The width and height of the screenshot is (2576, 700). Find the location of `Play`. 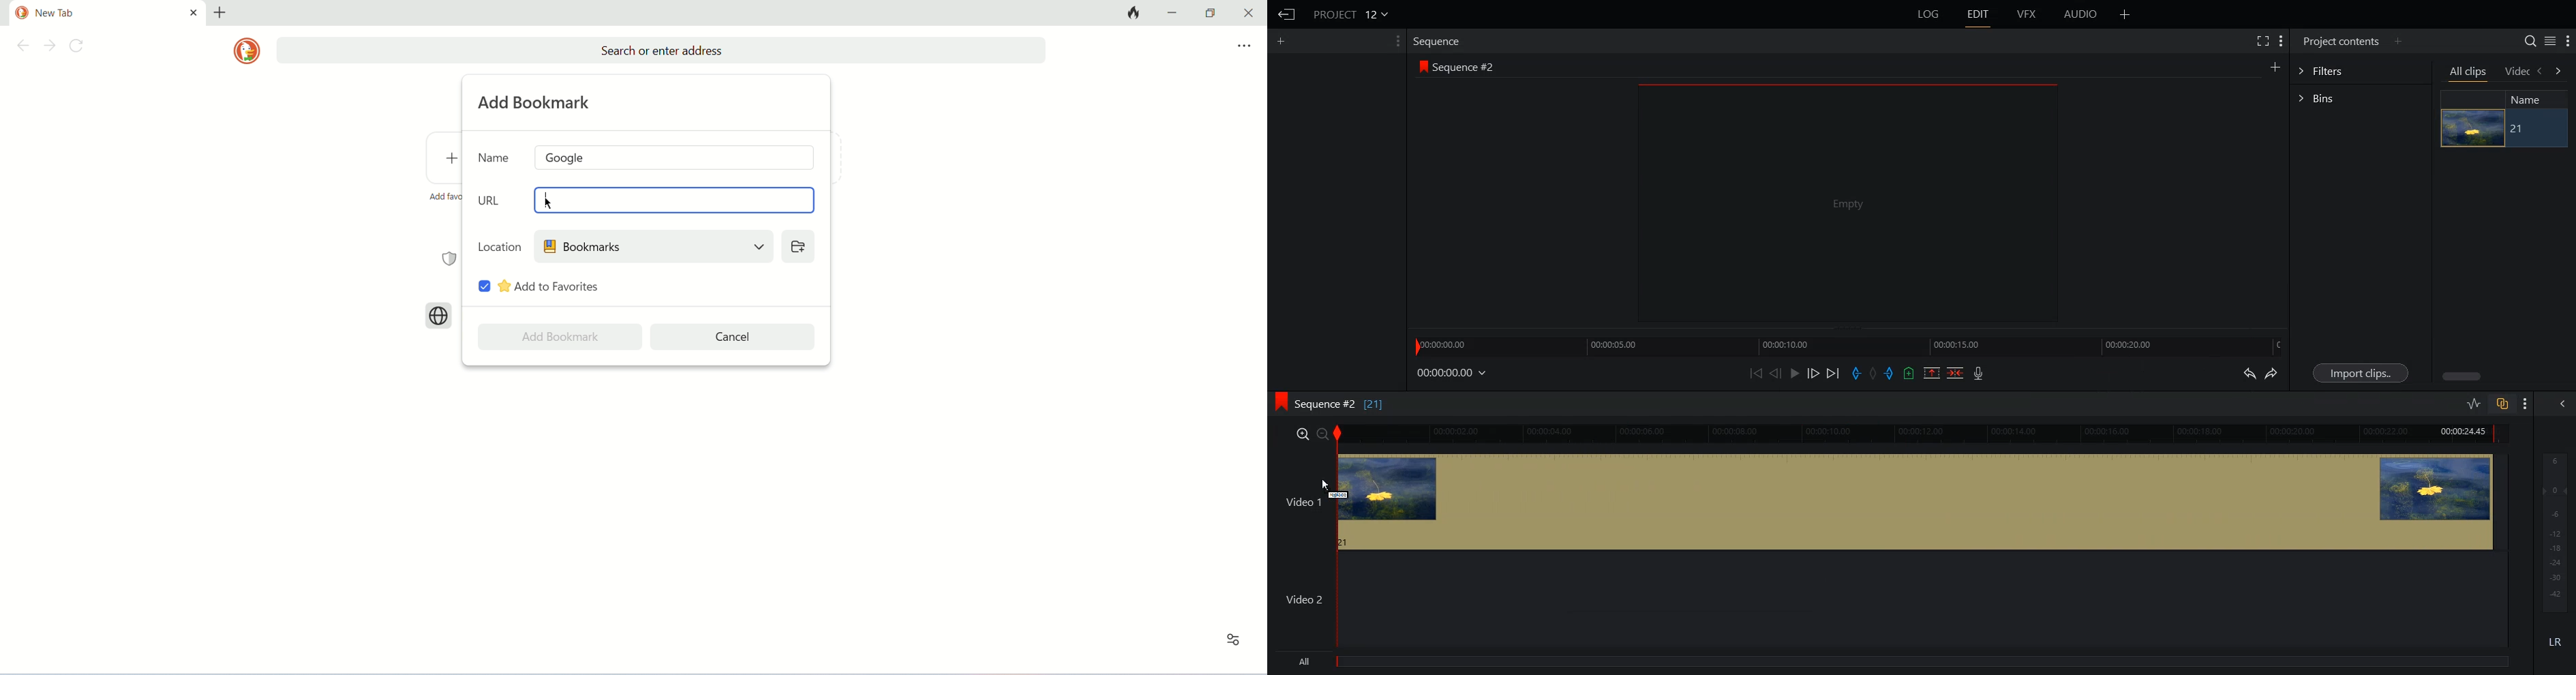

Play is located at coordinates (1795, 372).